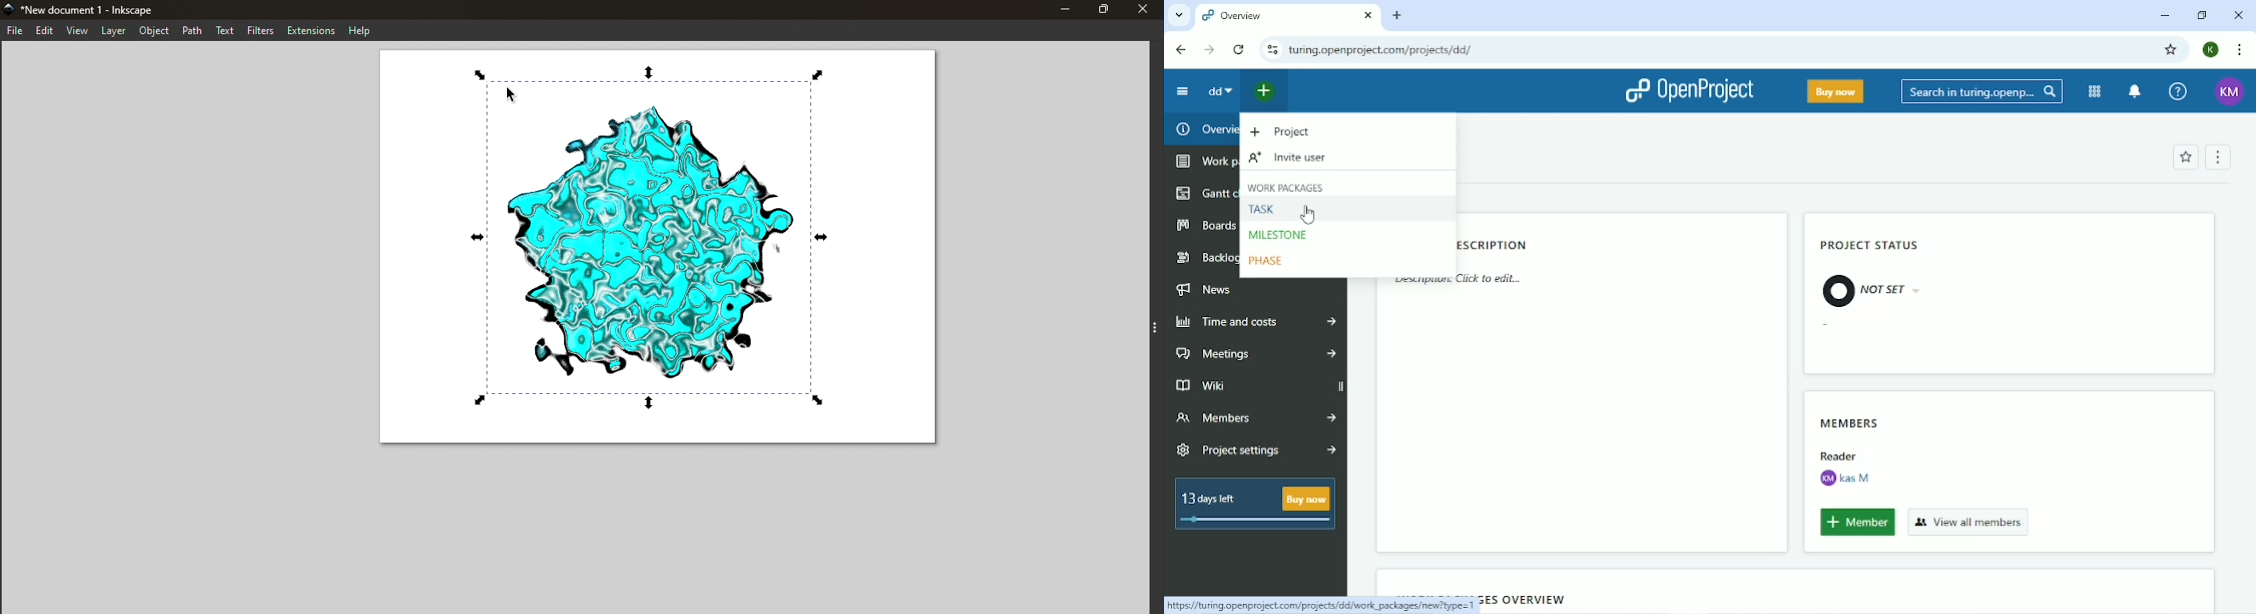 The image size is (2268, 616). What do you see at coordinates (1208, 291) in the screenshot?
I see `News` at bounding box center [1208, 291].